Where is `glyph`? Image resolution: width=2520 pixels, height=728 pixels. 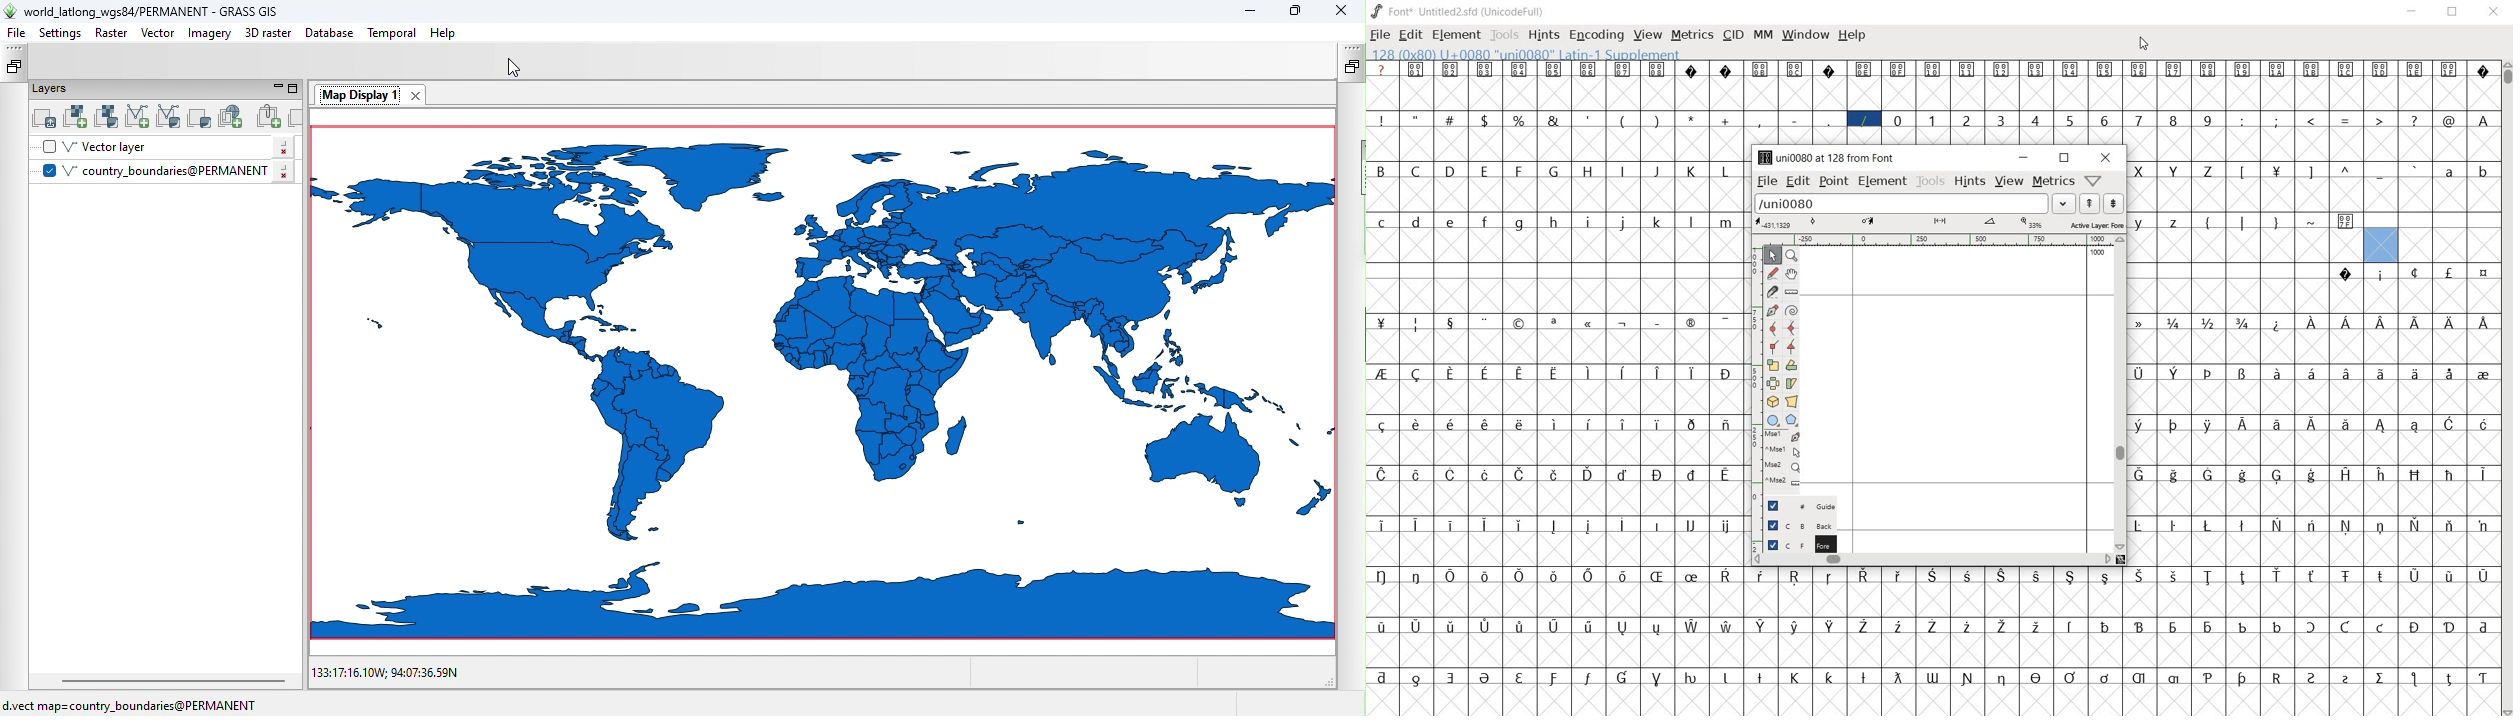
glyph is located at coordinates (2382, 475).